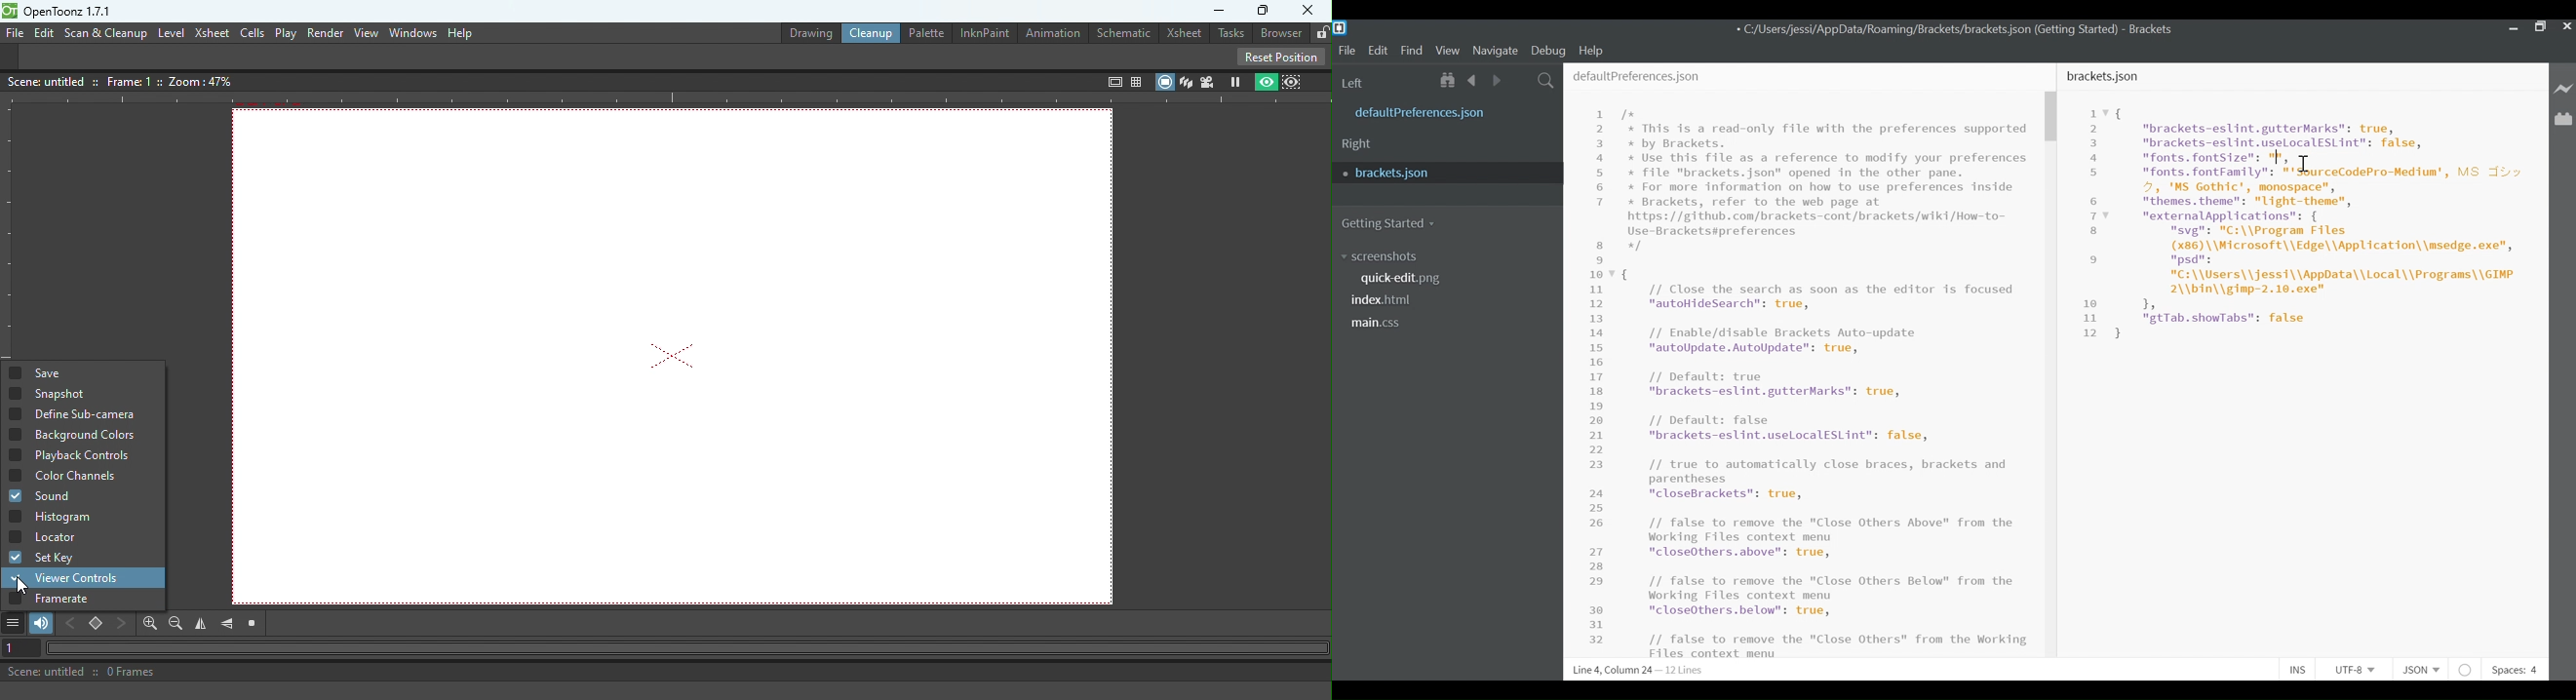 This screenshot has height=700, width=2576. What do you see at coordinates (1593, 50) in the screenshot?
I see `Help` at bounding box center [1593, 50].